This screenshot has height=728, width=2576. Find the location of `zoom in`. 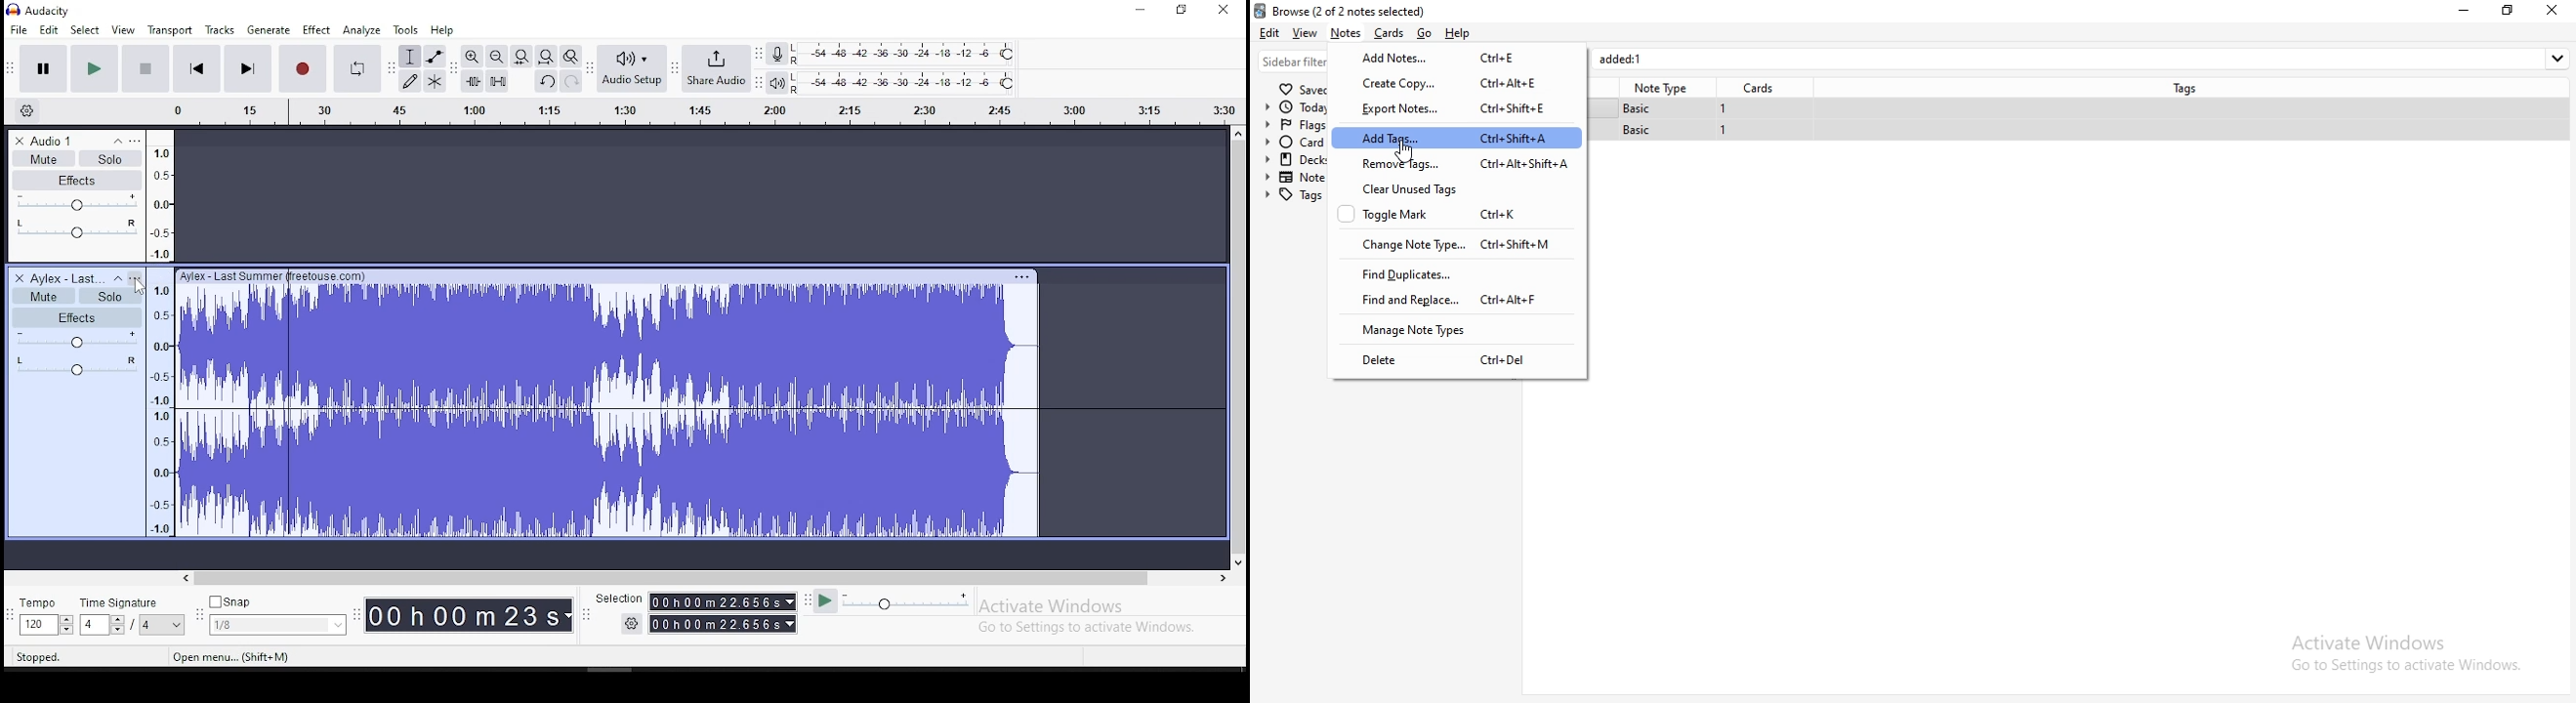

zoom in is located at coordinates (471, 57).